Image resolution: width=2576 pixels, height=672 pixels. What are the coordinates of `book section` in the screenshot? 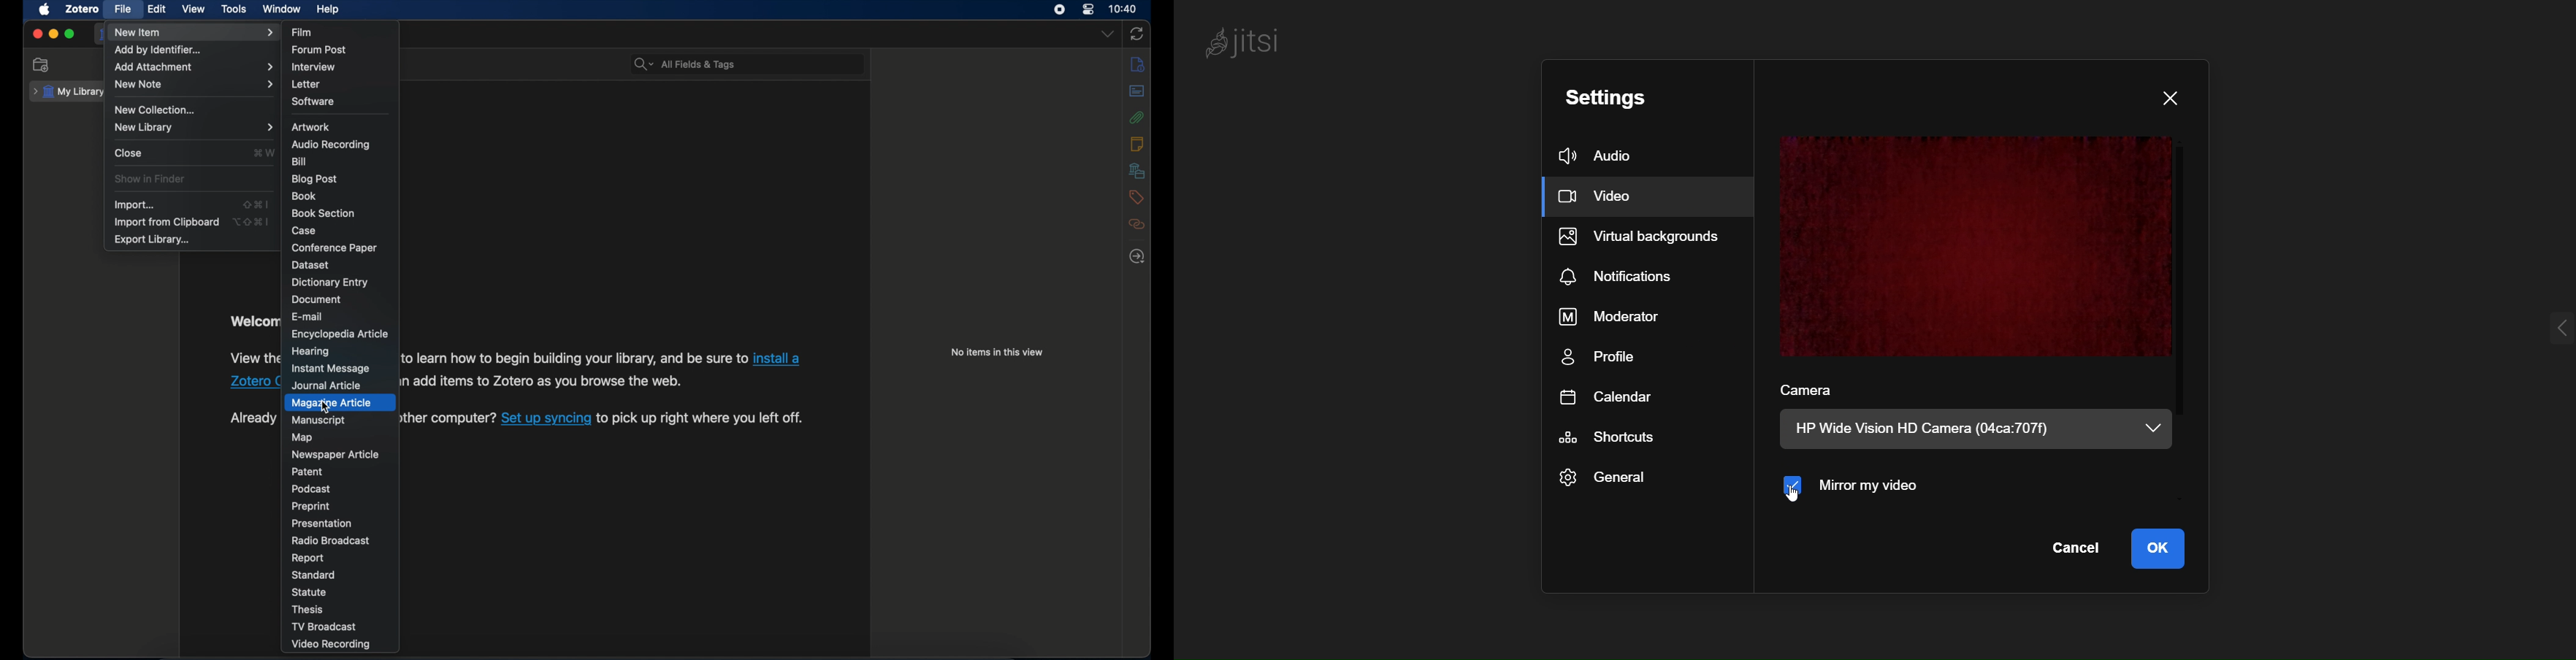 It's located at (323, 214).